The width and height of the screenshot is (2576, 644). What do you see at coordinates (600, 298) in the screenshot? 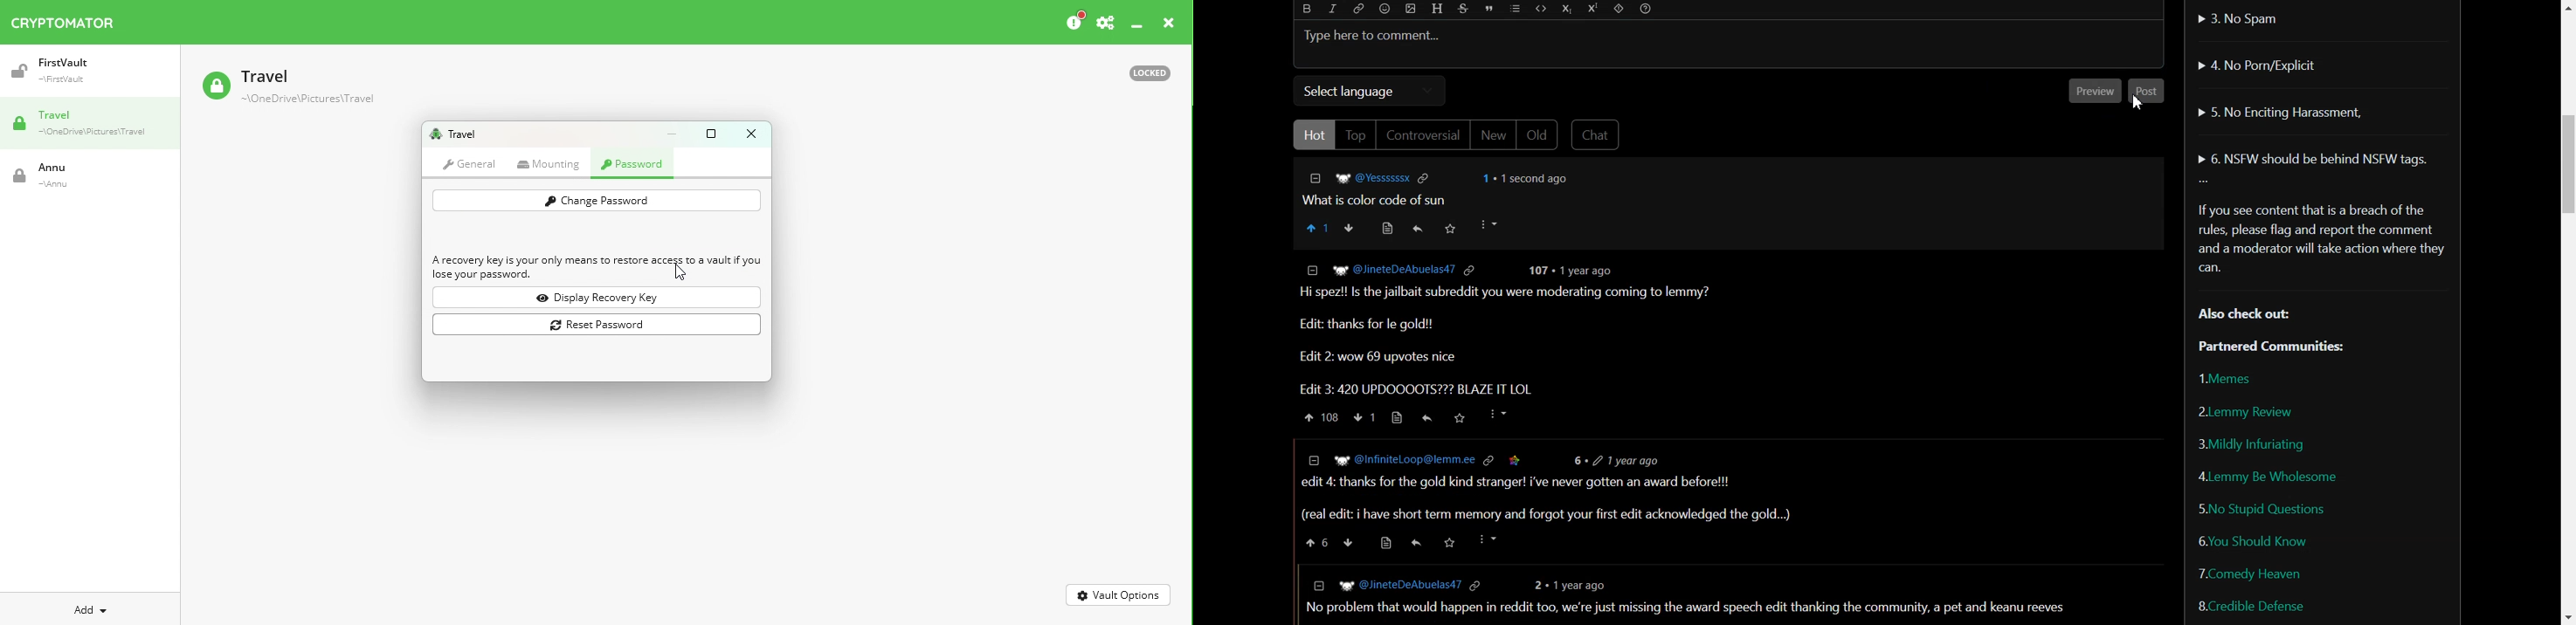
I see `Display recovery key` at bounding box center [600, 298].